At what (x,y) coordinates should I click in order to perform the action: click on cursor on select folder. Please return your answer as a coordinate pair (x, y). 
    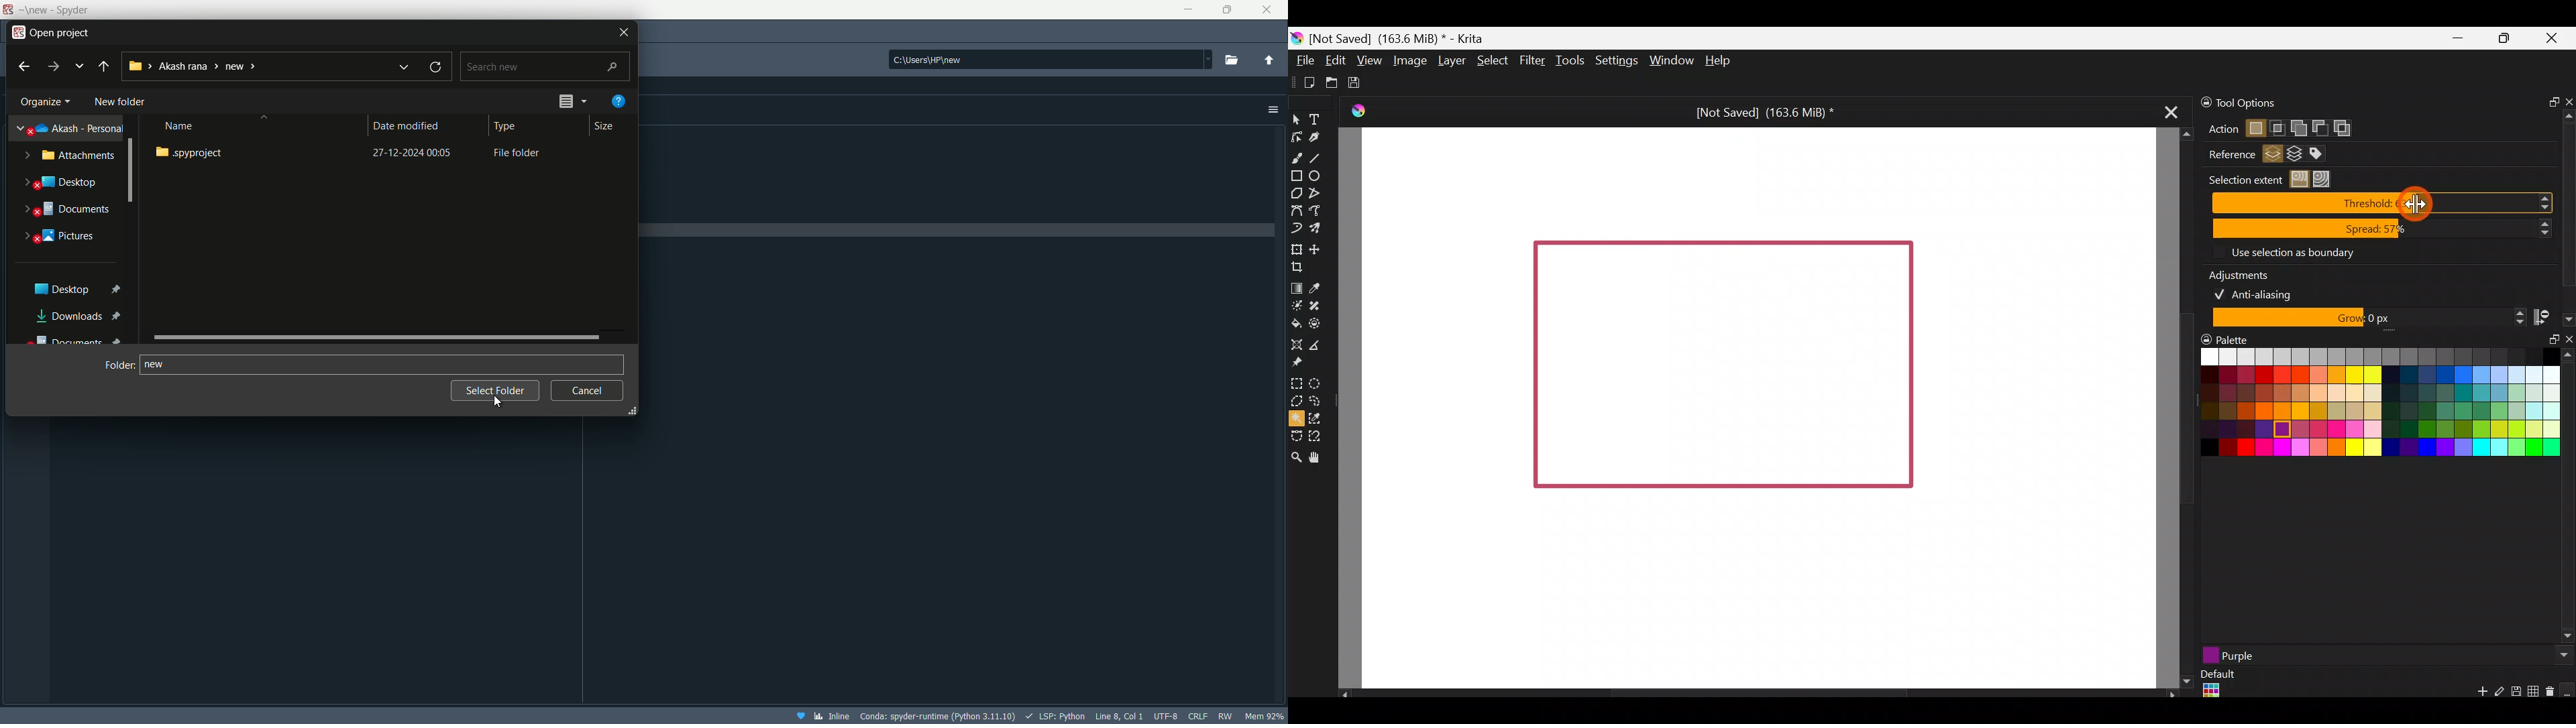
    Looking at the image, I should click on (498, 400).